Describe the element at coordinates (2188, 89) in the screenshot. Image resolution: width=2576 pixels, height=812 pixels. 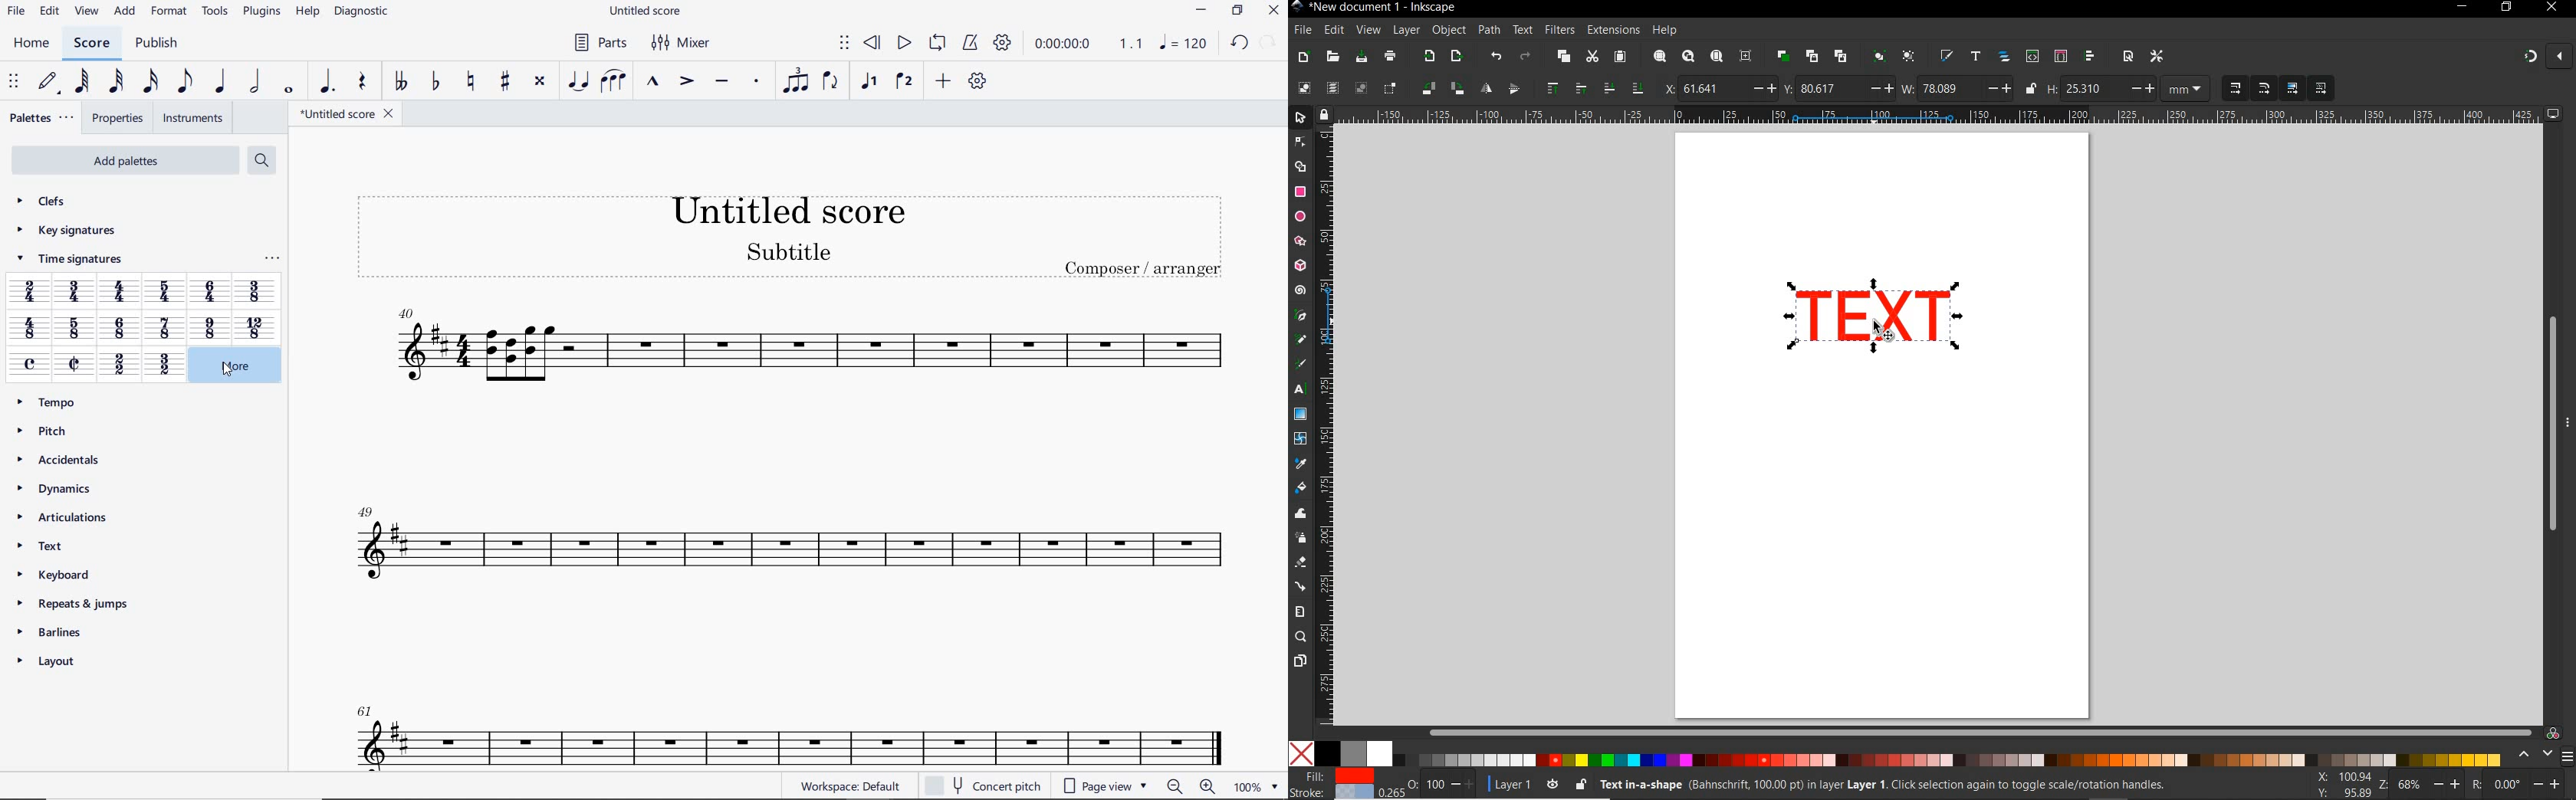
I see `MEASUREMENT` at that location.